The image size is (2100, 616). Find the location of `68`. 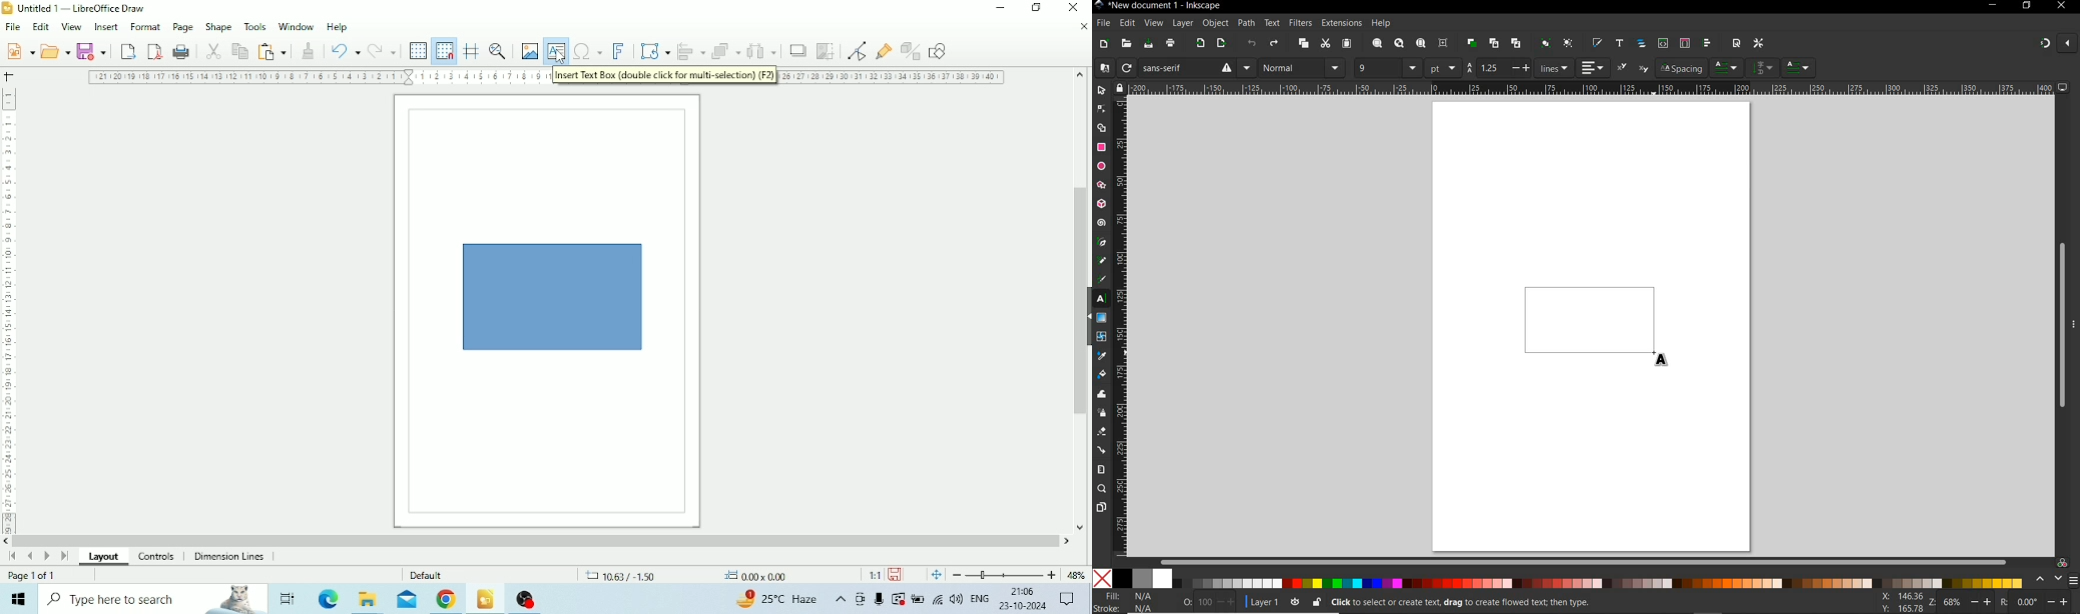

68 is located at coordinates (1952, 602).